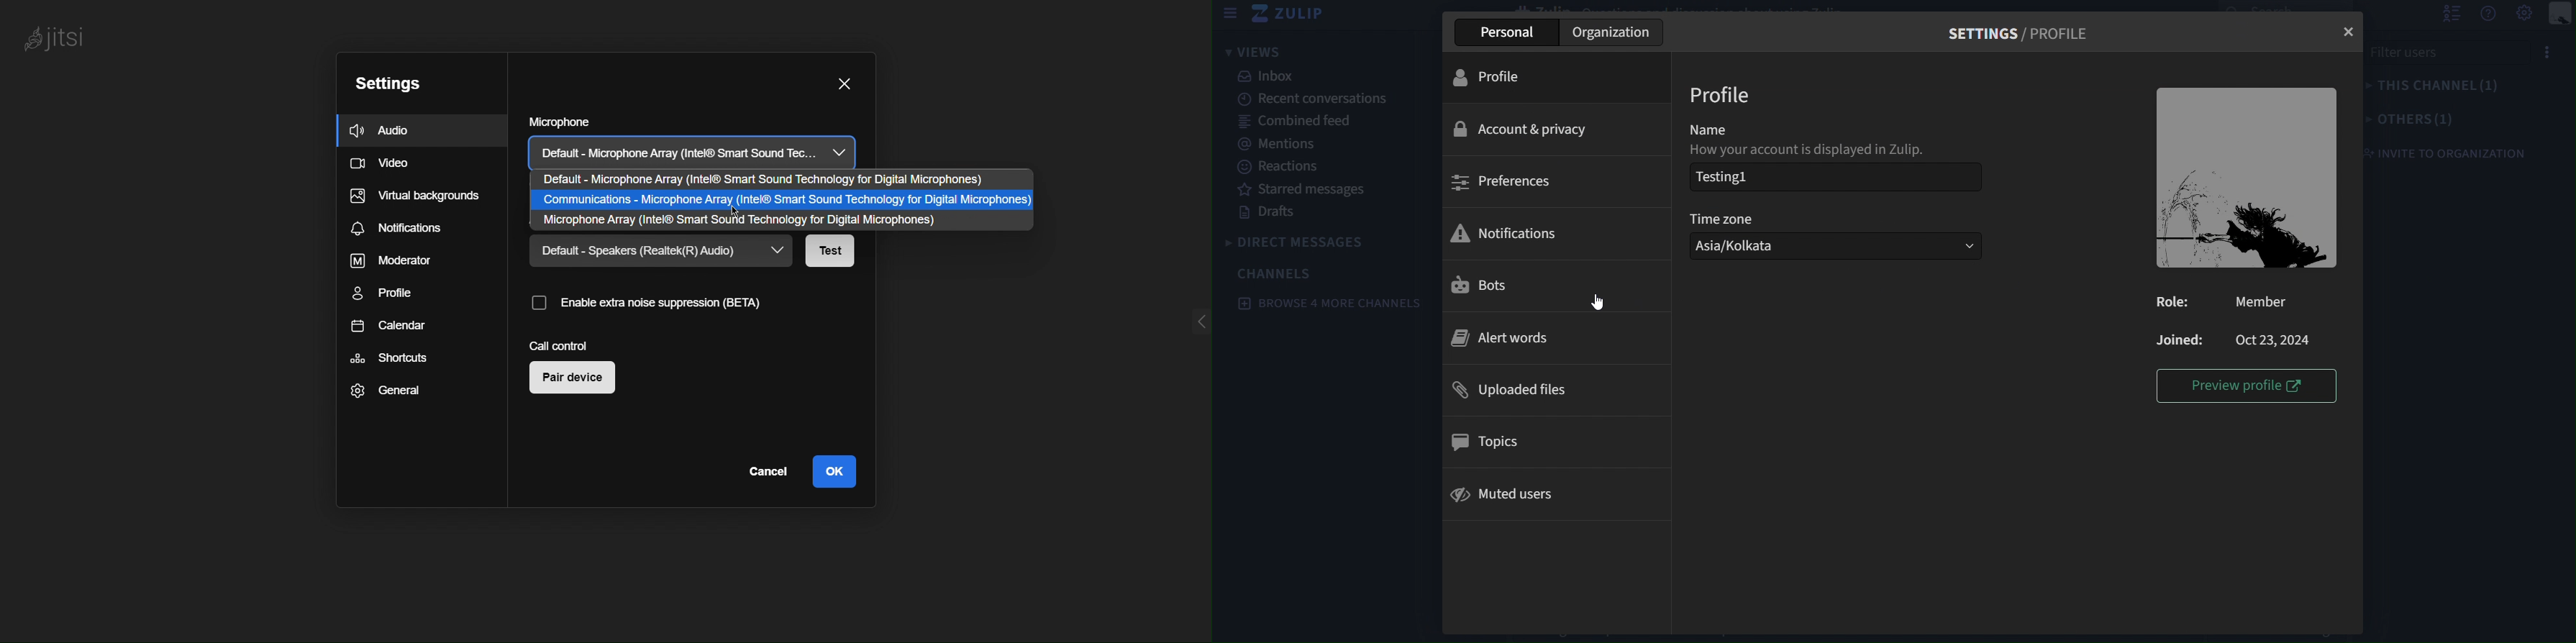  Describe the element at coordinates (1721, 97) in the screenshot. I see `profile` at that location.